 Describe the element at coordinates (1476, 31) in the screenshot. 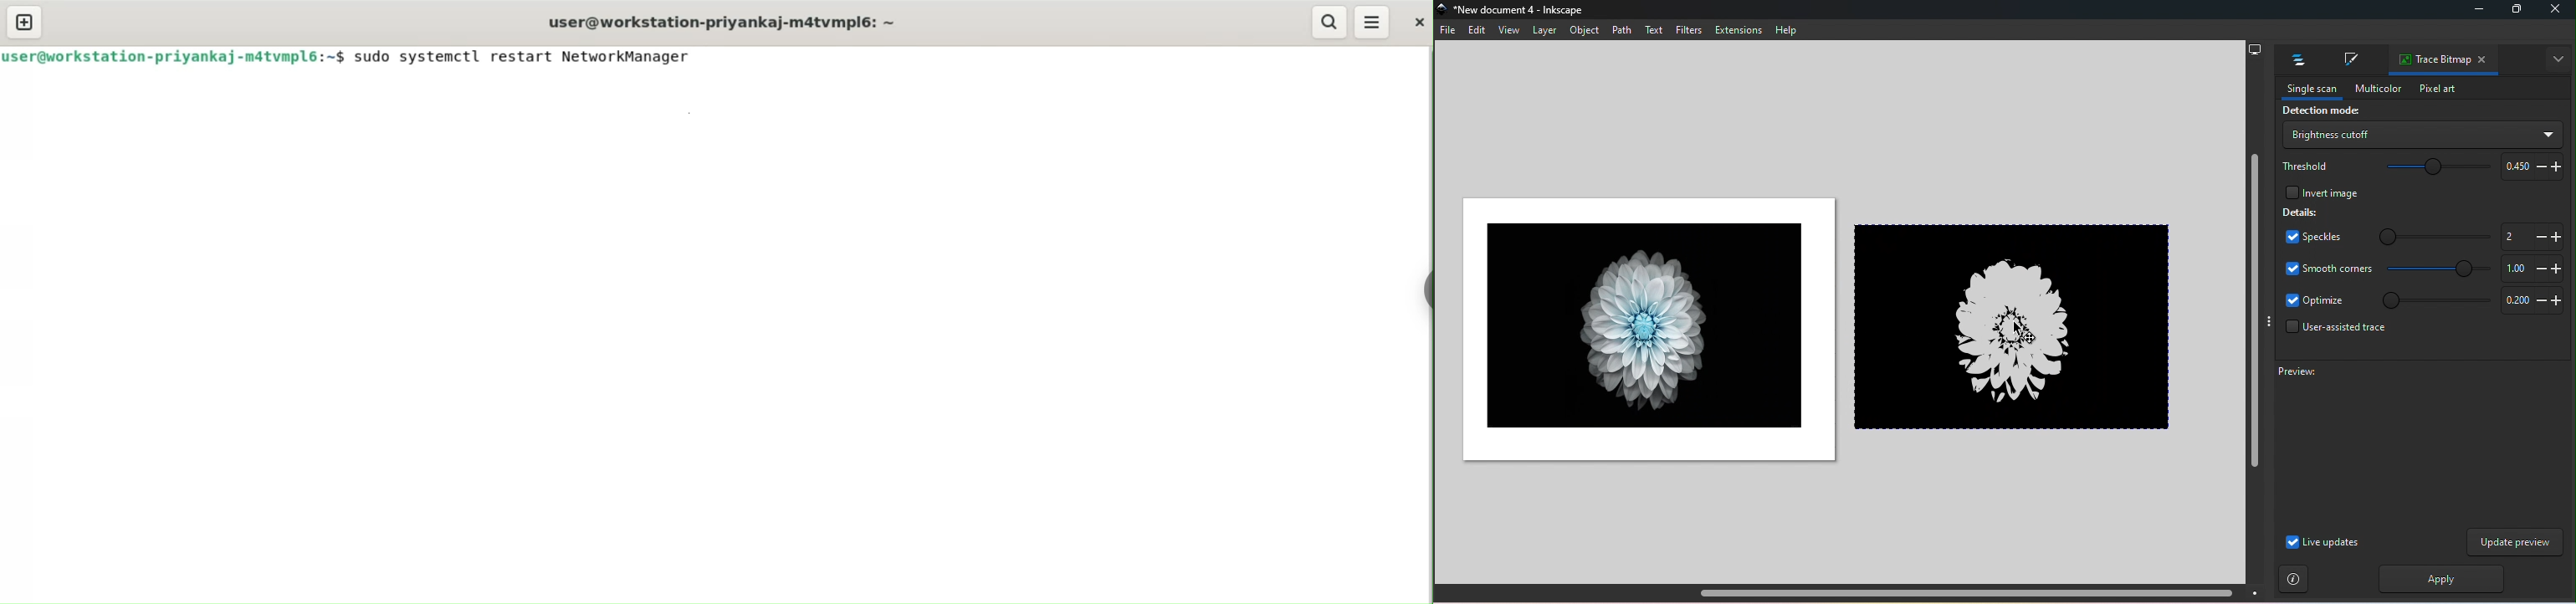

I see `Edit` at that location.